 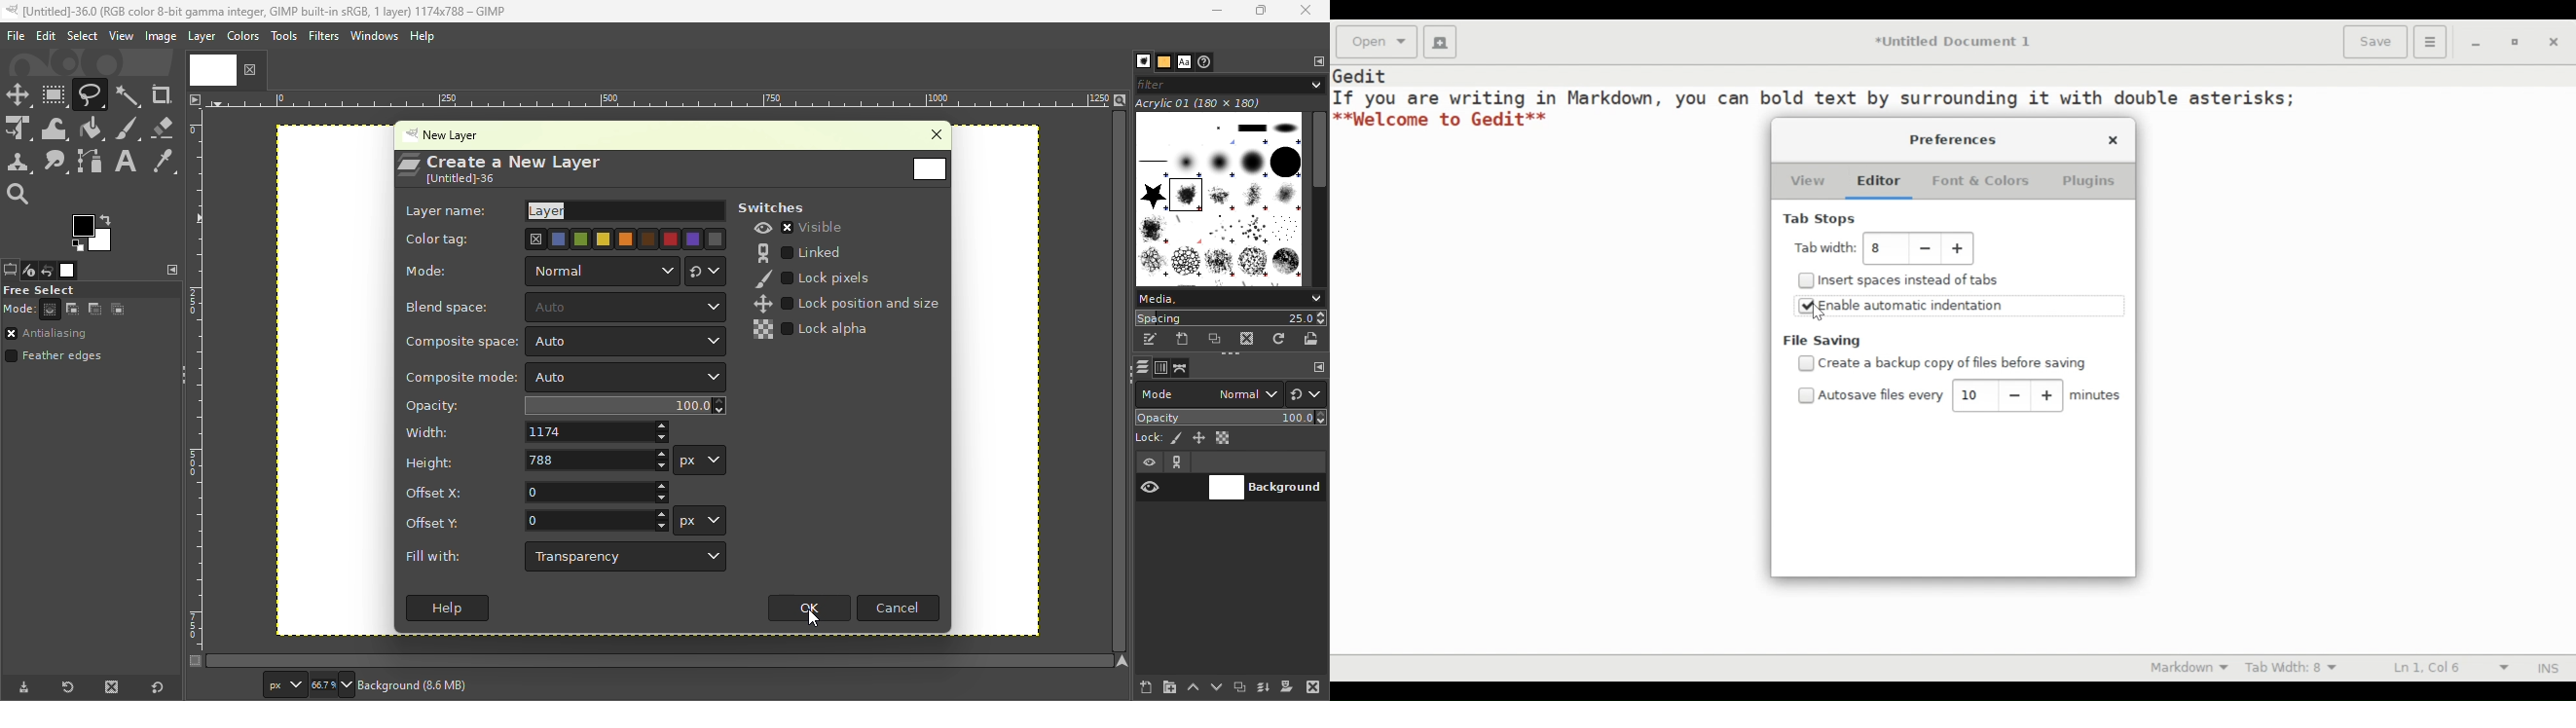 I want to click on Mode, so click(x=1207, y=394).